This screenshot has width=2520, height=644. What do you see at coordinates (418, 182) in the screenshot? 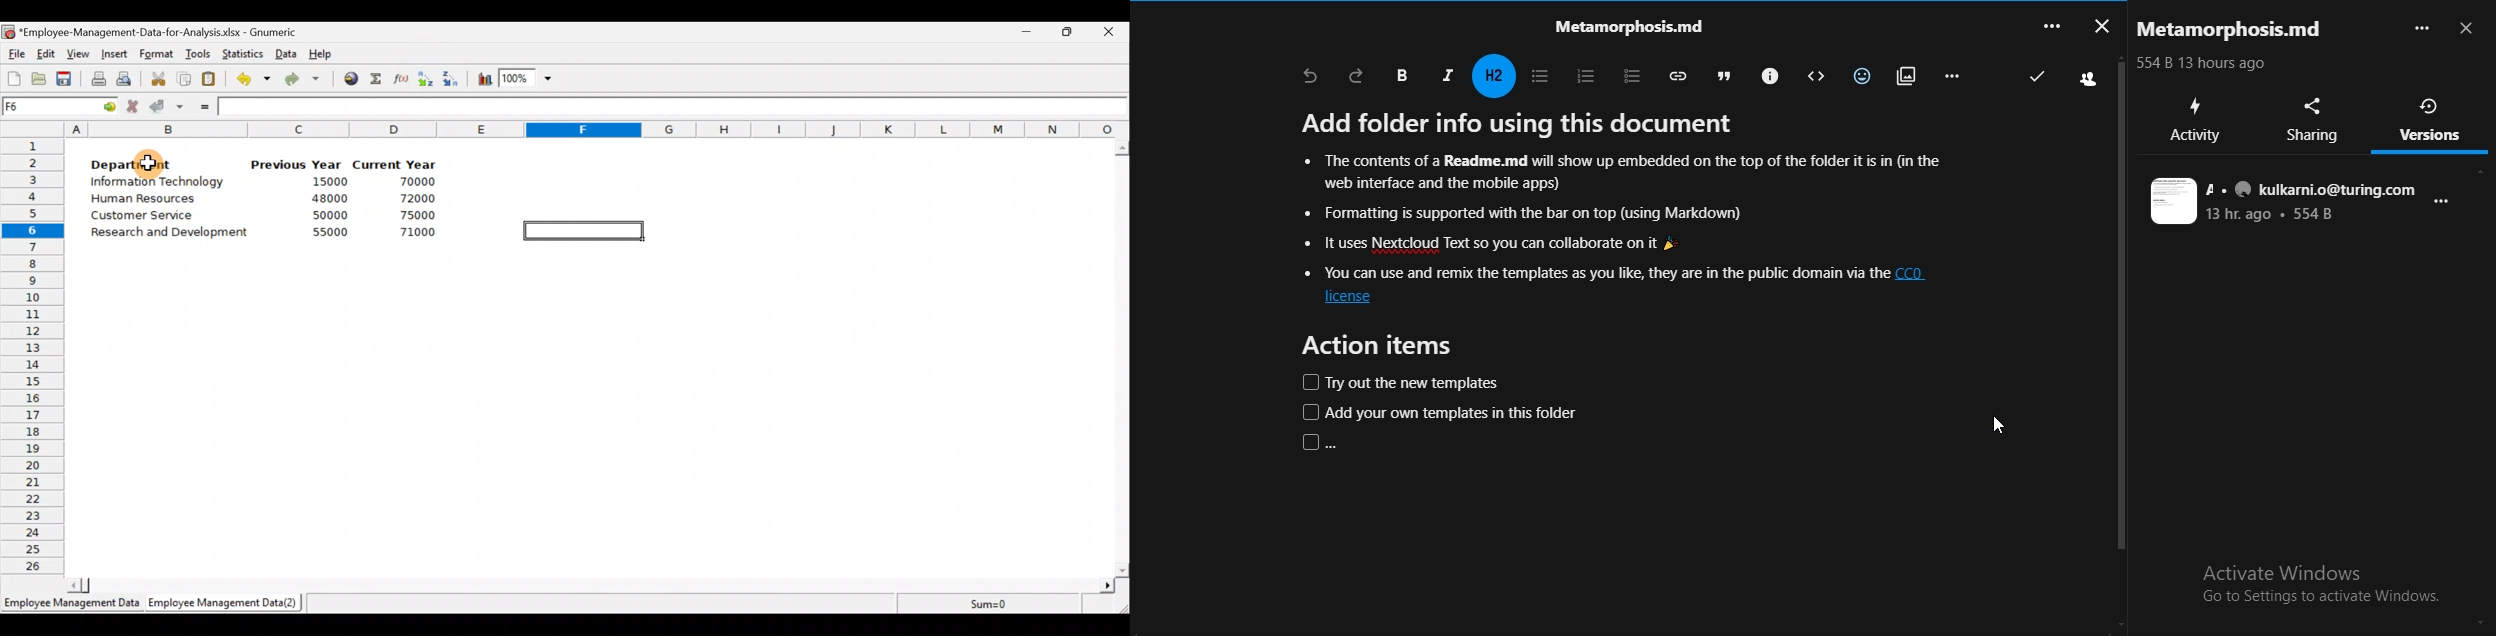
I see `70000` at bounding box center [418, 182].